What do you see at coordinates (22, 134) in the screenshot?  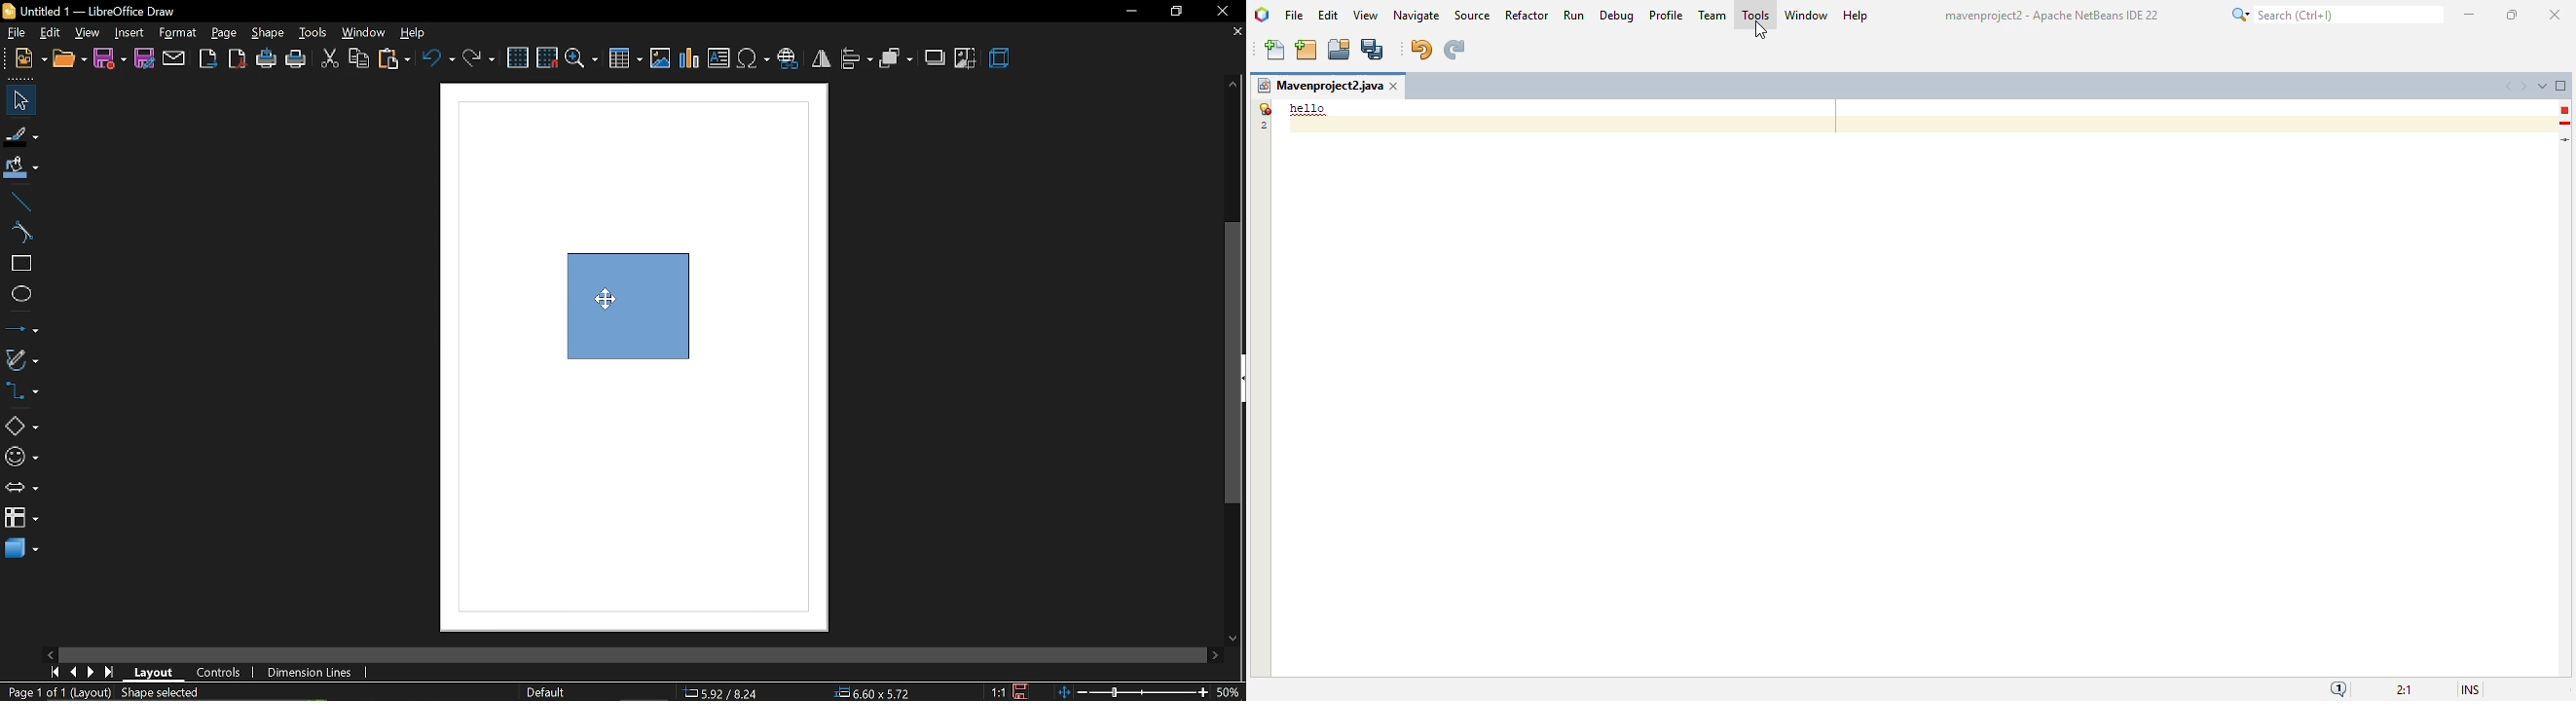 I see `fill line` at bounding box center [22, 134].